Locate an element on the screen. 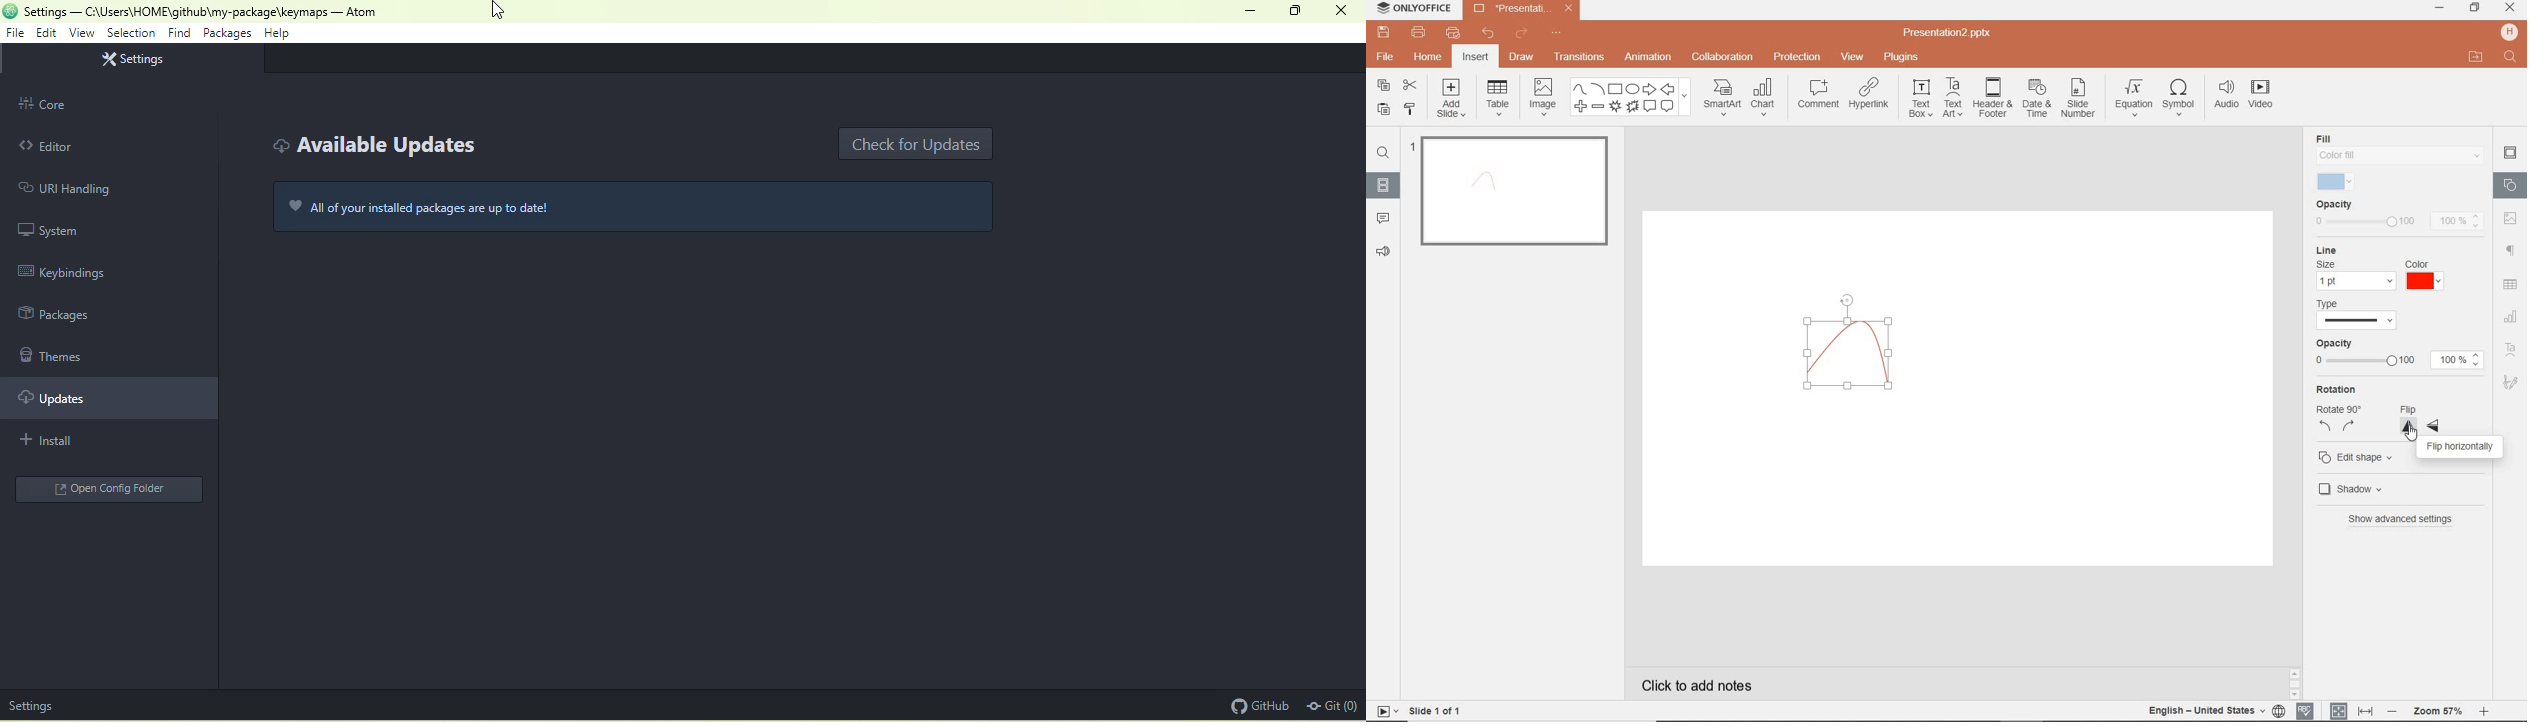 The width and height of the screenshot is (2548, 728). shadow is located at coordinates (2369, 490).